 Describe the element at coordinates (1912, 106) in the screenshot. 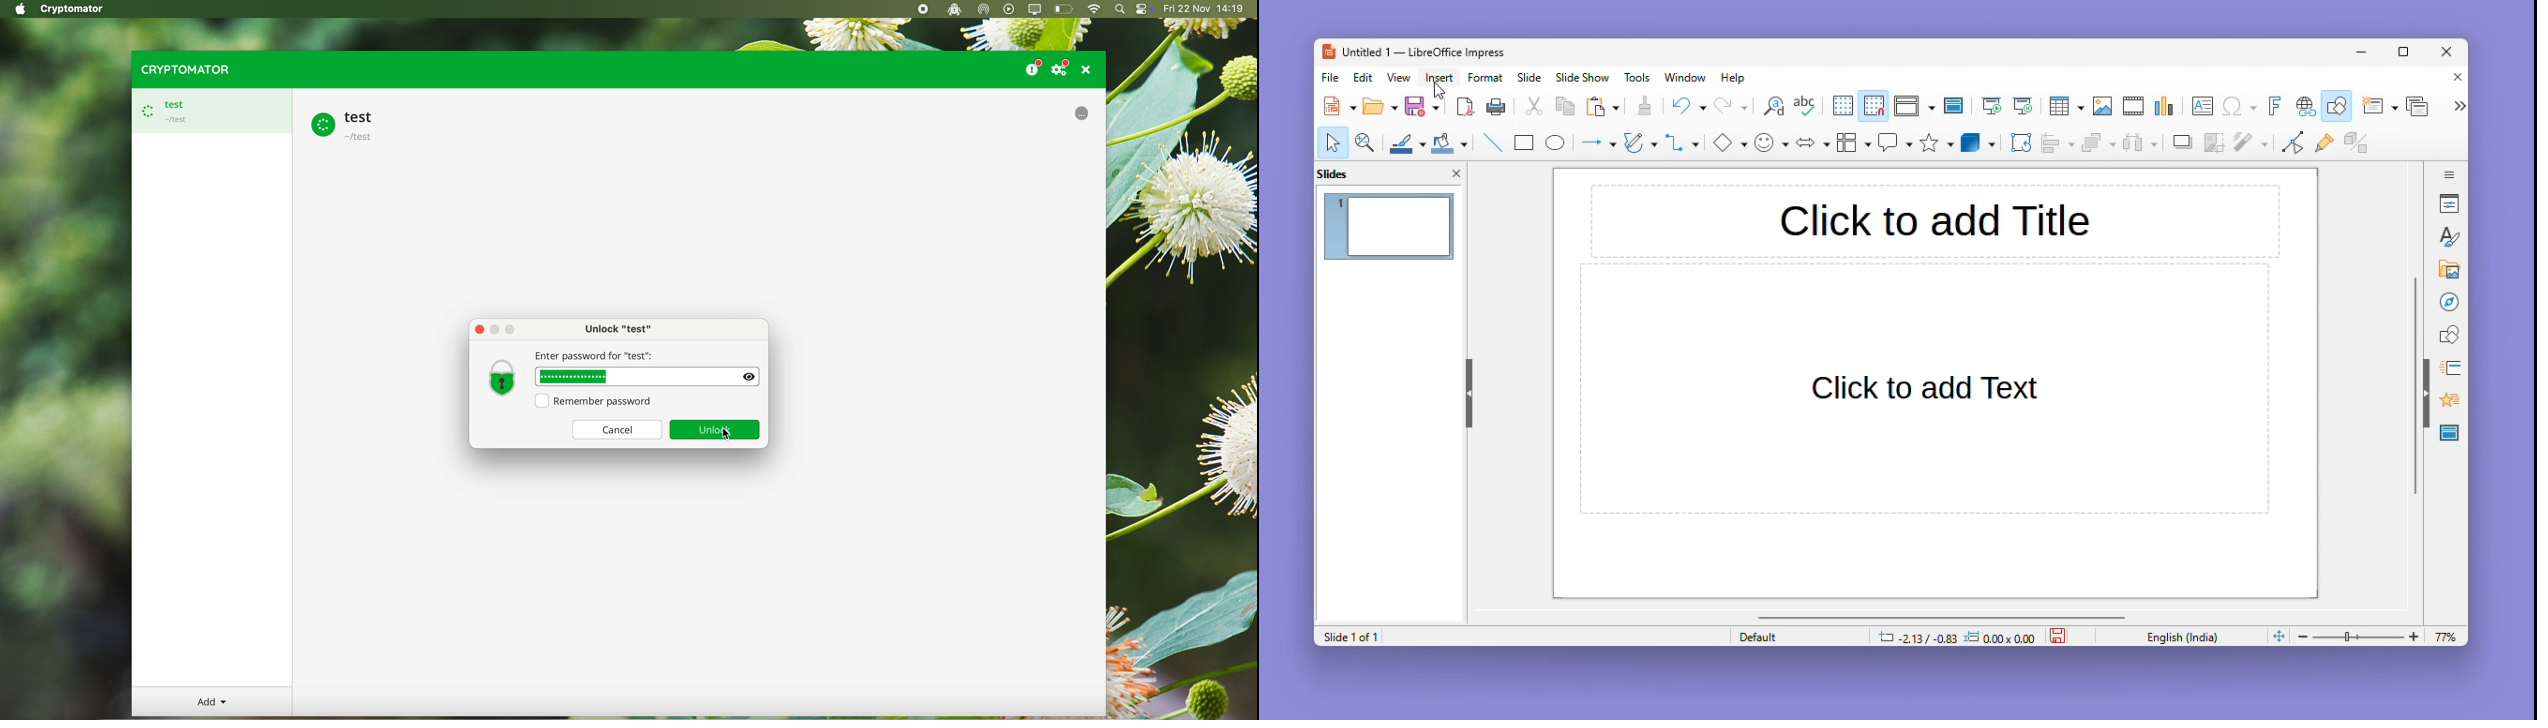

I see `Display views` at that location.